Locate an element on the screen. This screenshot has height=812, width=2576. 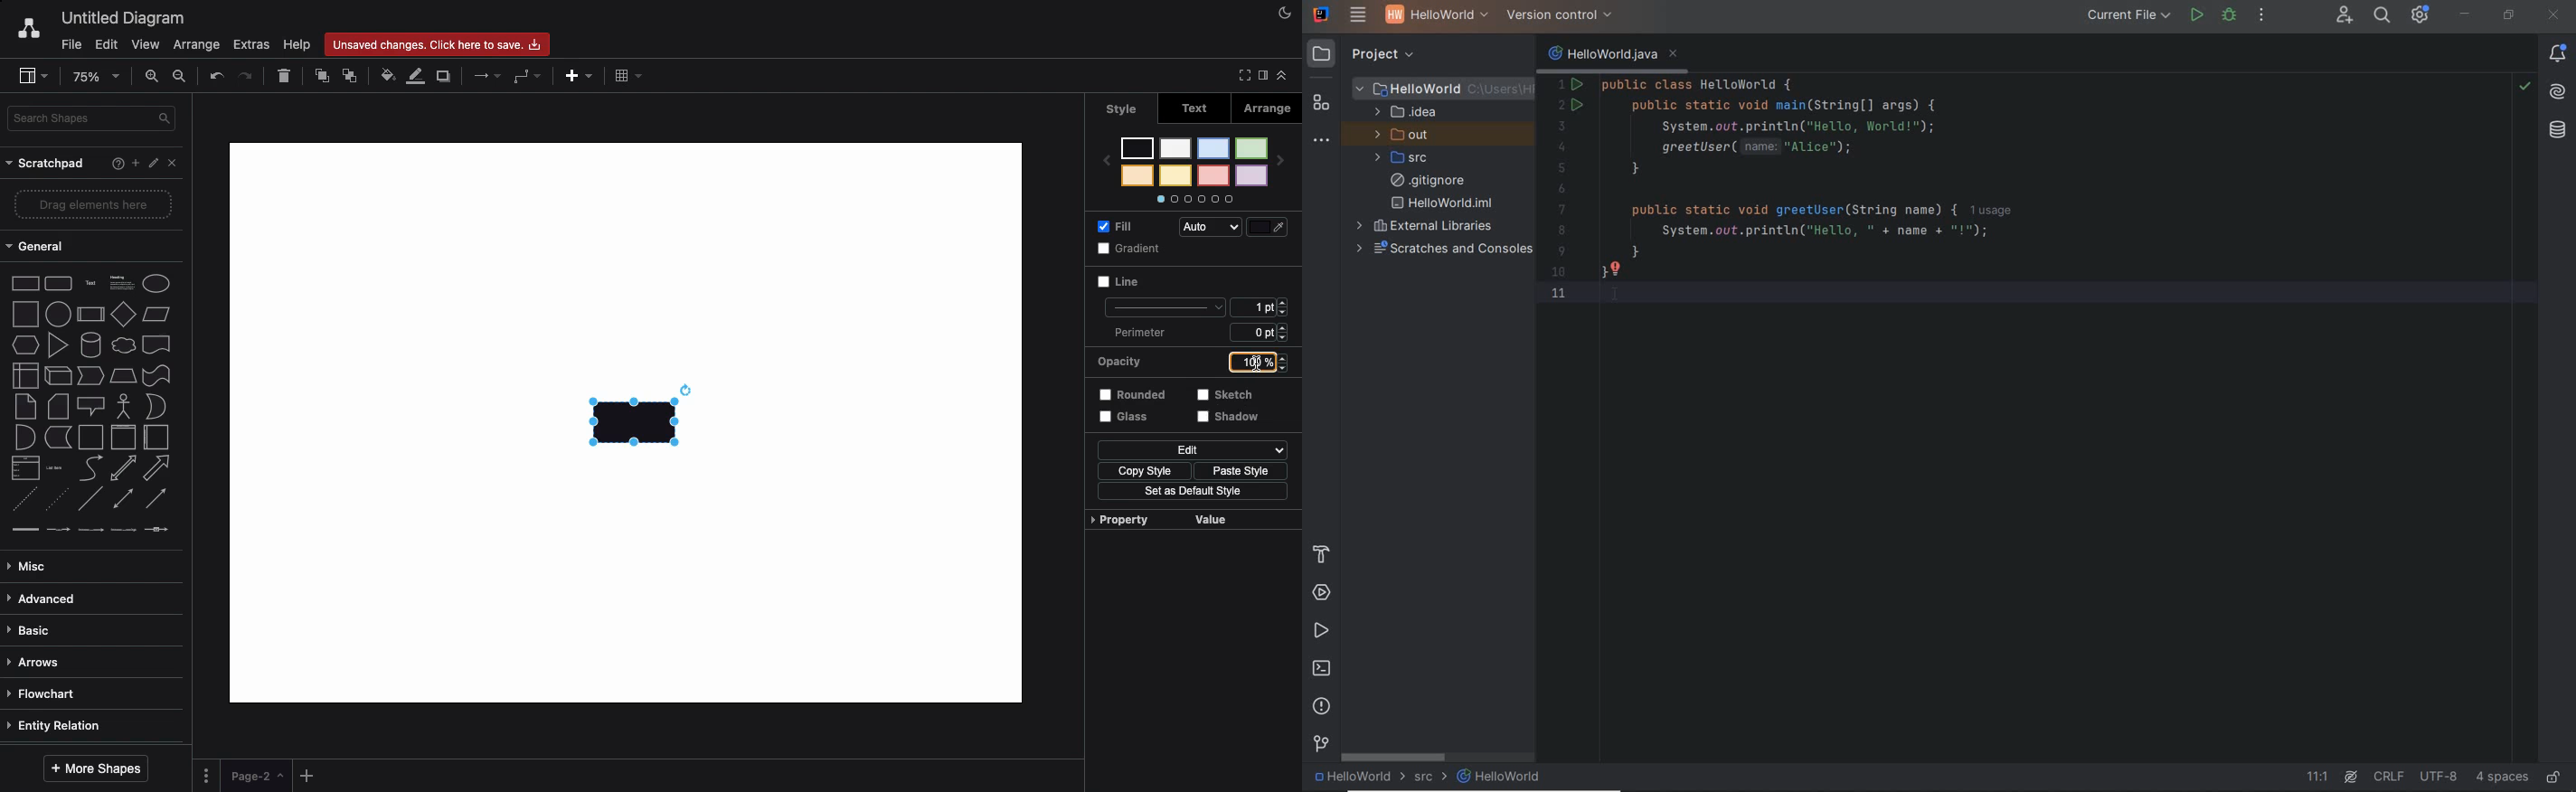
Edit is located at coordinates (1194, 448).